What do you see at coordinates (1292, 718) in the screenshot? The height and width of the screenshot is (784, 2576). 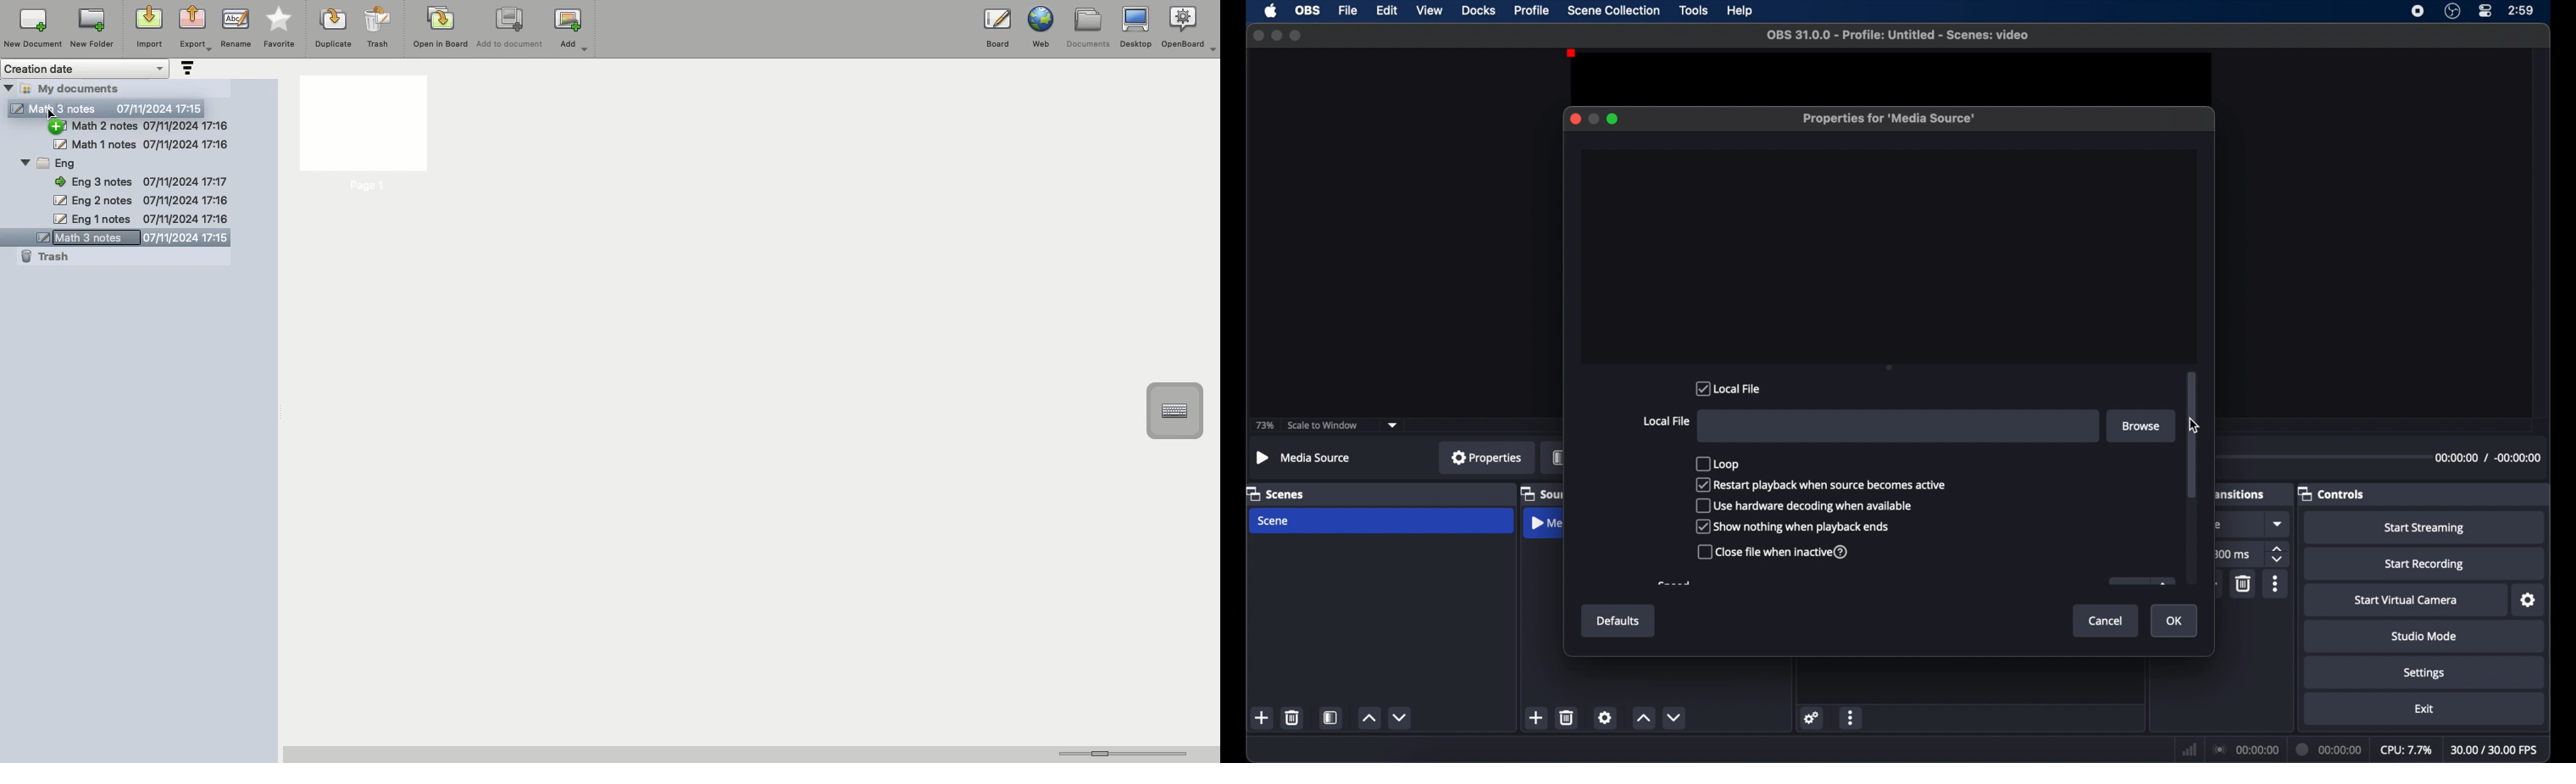 I see `delete` at bounding box center [1292, 718].